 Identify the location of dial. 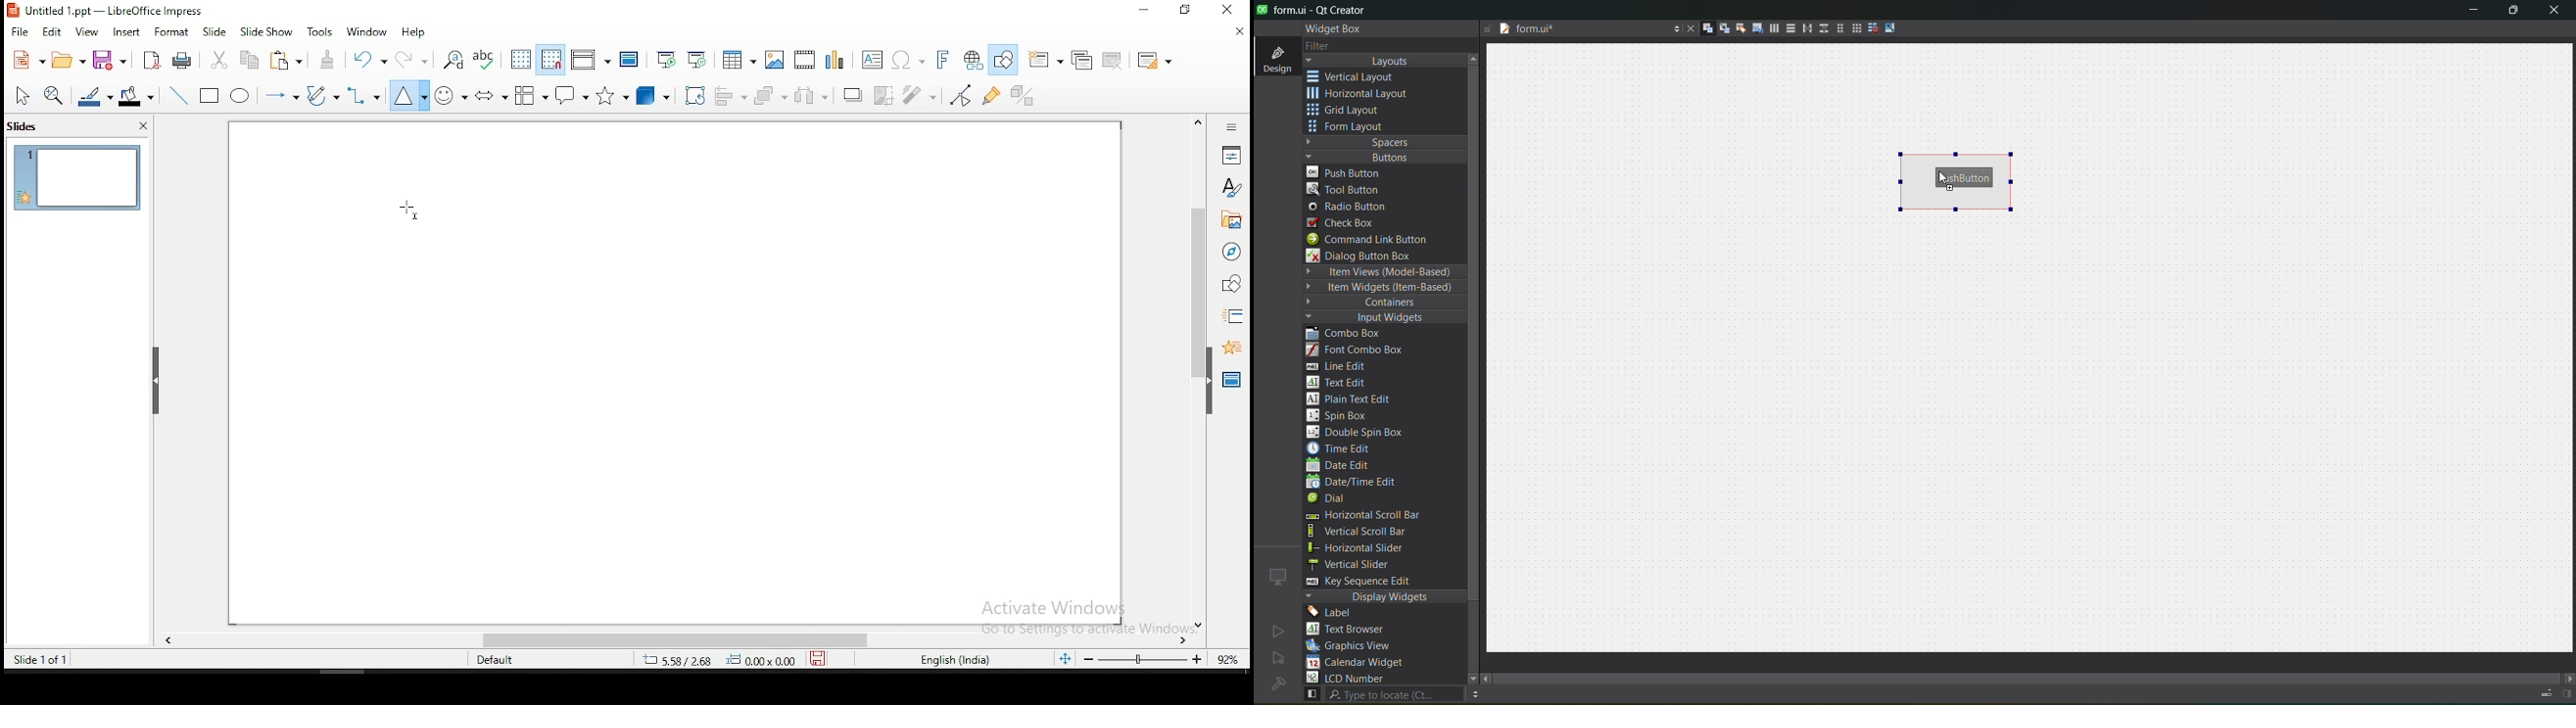
(1331, 500).